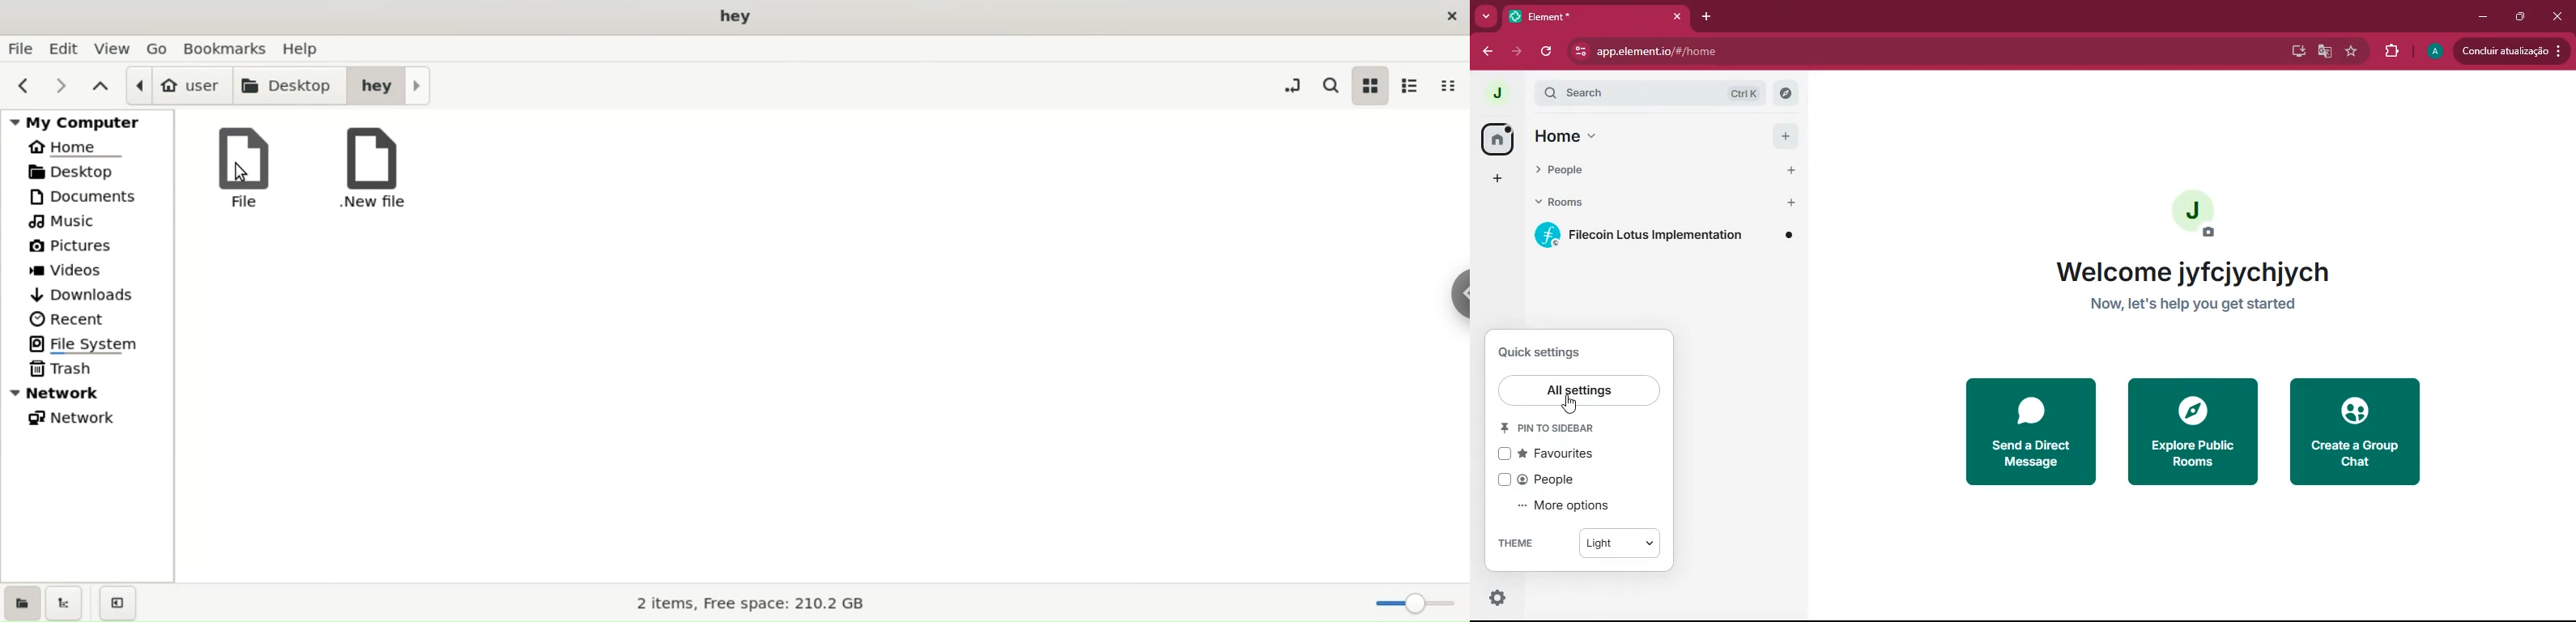 The image size is (2576, 644). I want to click on extensions, so click(2392, 52).